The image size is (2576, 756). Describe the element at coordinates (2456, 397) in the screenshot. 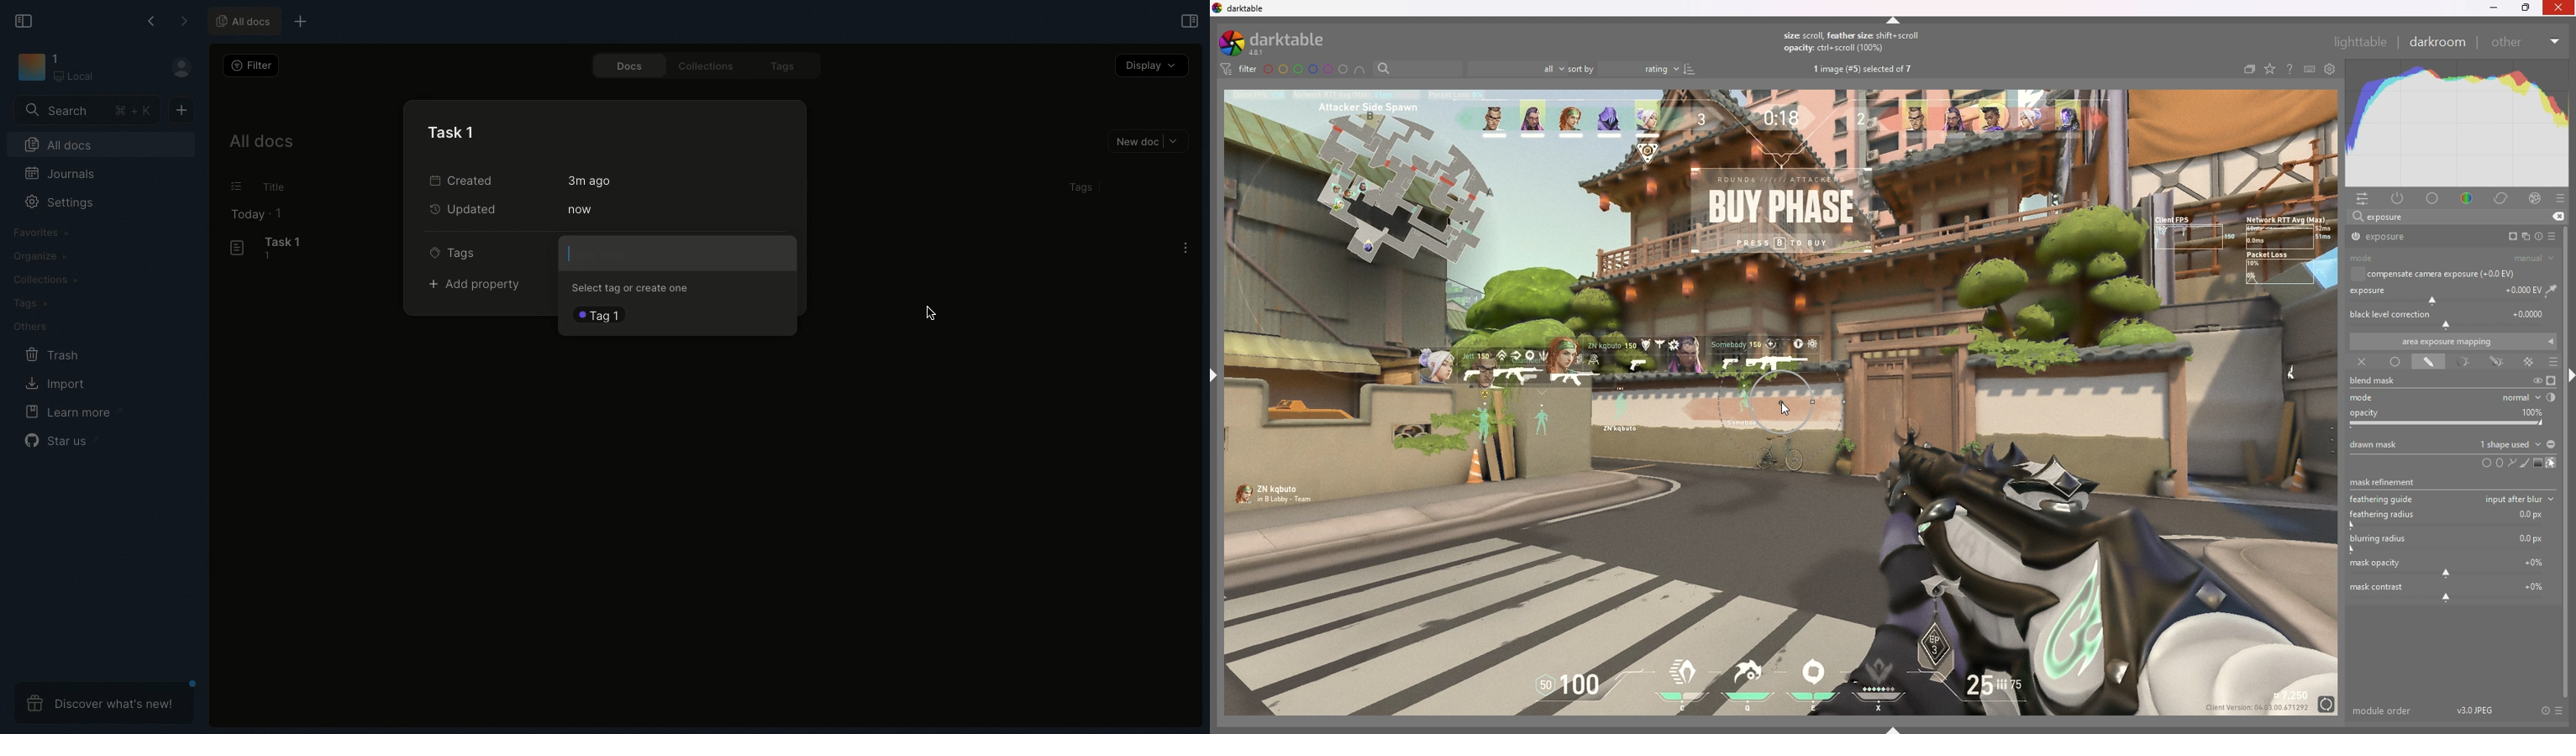

I see `mode` at that location.